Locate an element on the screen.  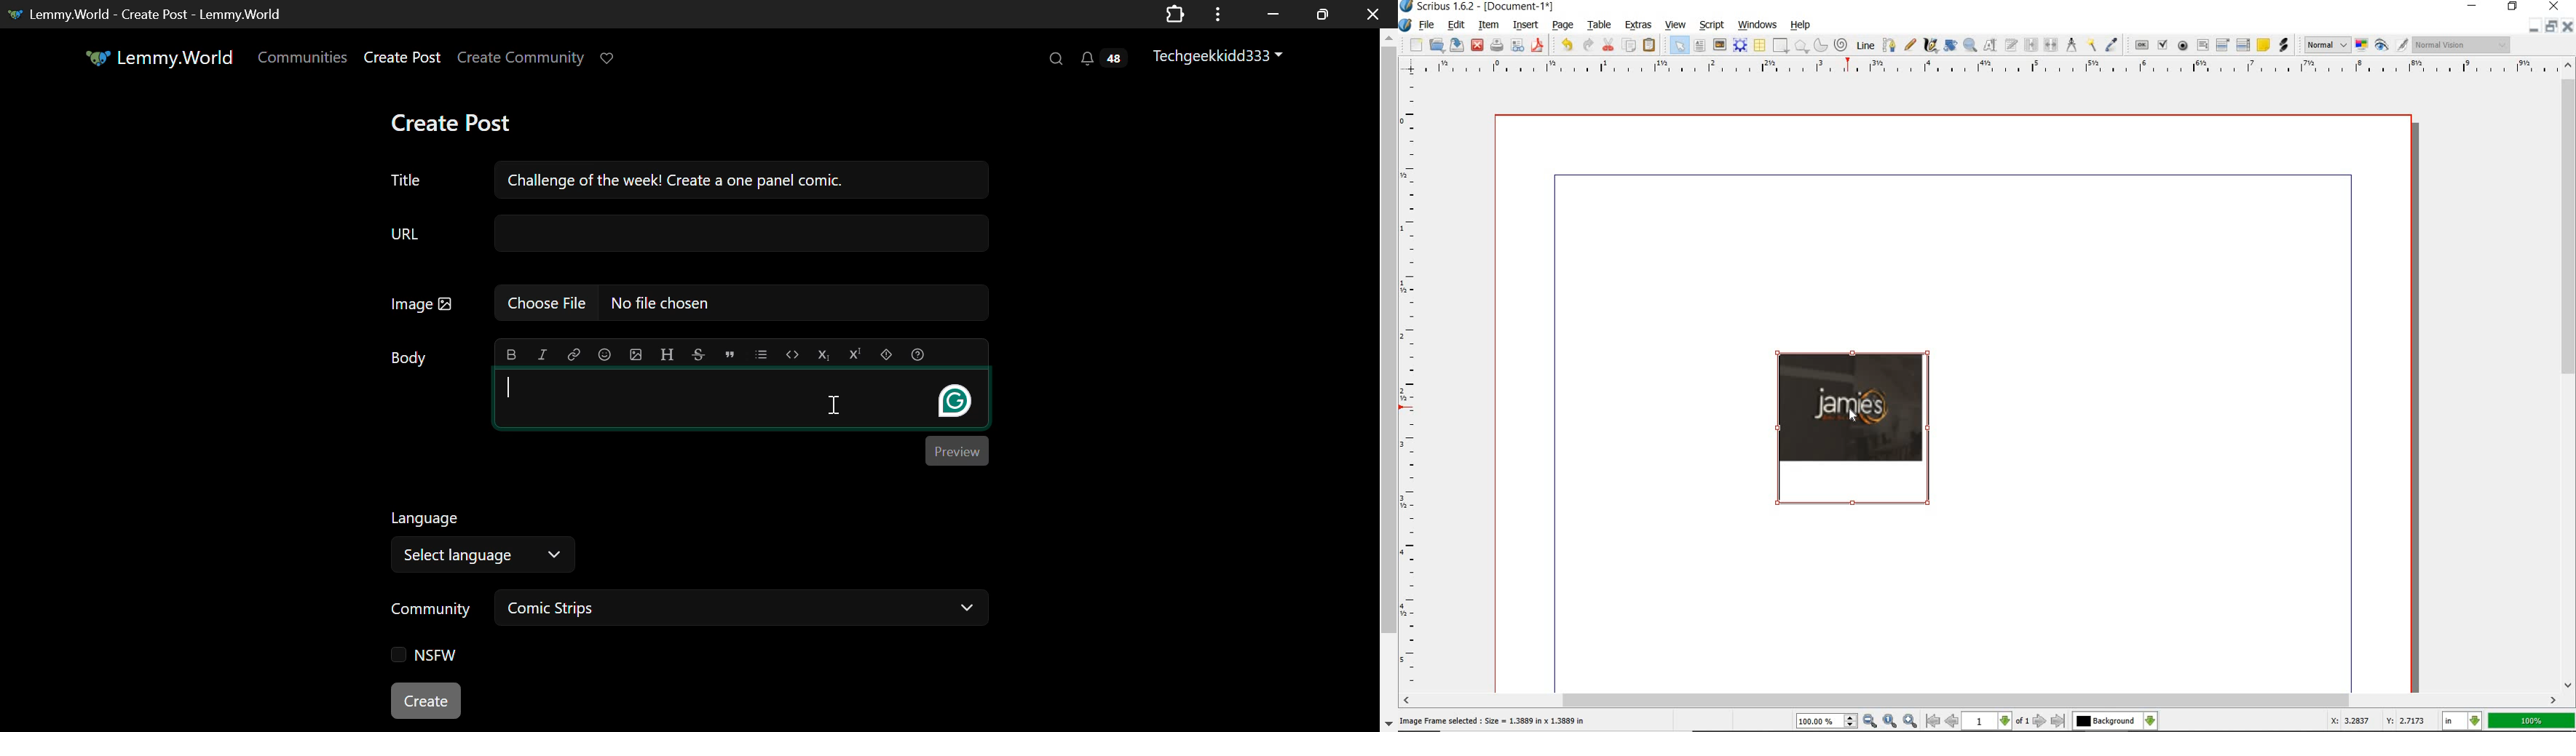
LINE is located at coordinates (1866, 46).